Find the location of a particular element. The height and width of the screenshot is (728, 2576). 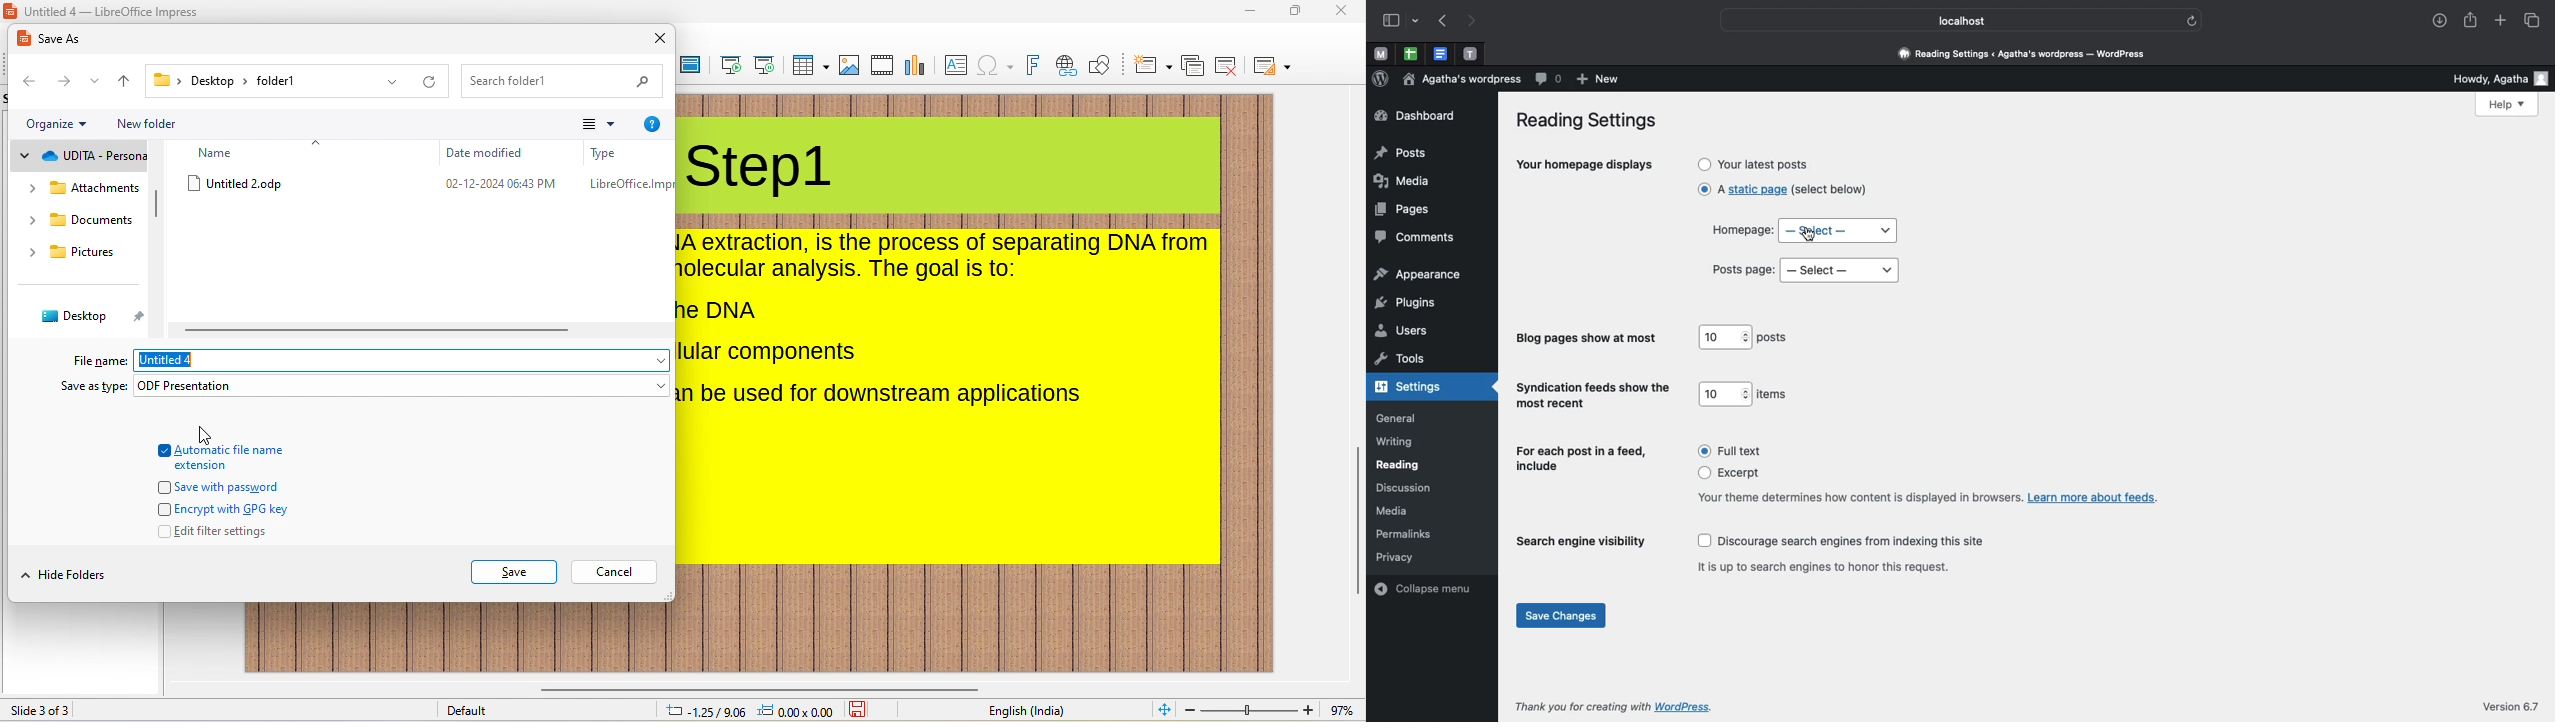

drop down is located at coordinates (32, 189).